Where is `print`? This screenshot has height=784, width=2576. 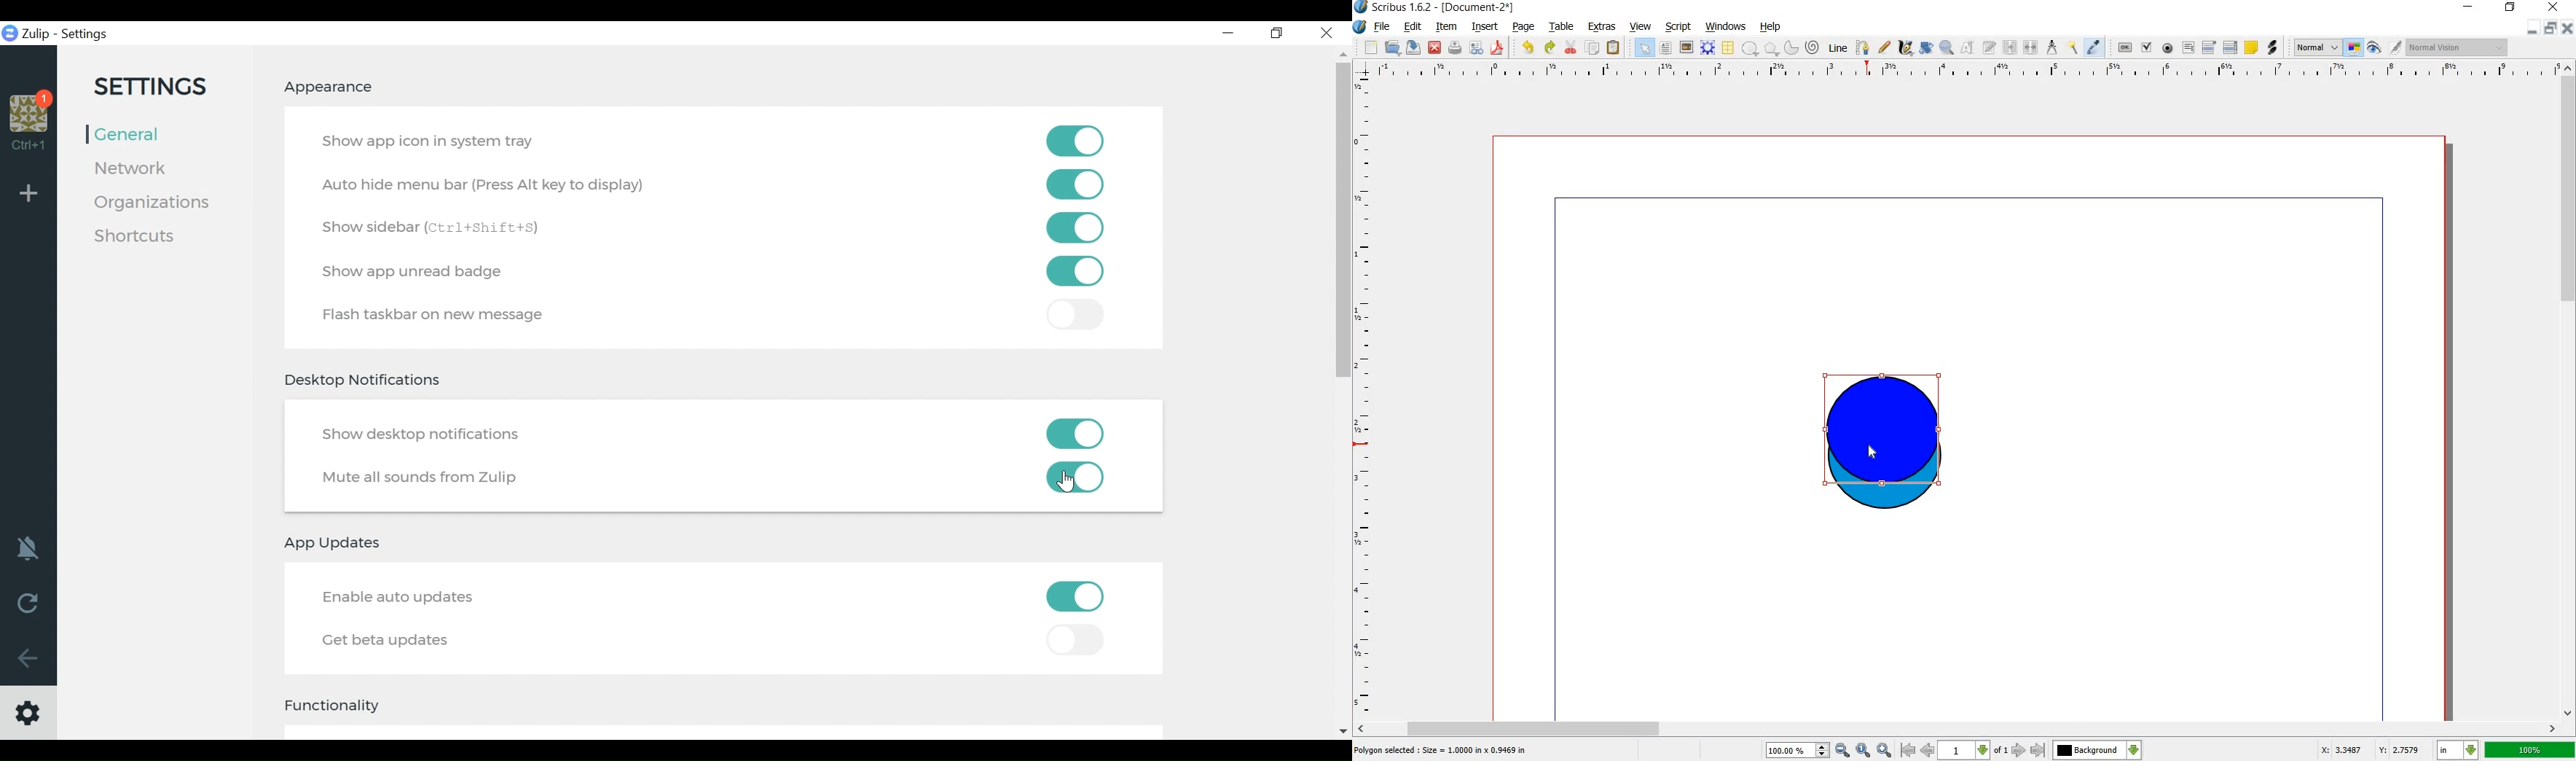 print is located at coordinates (1456, 48).